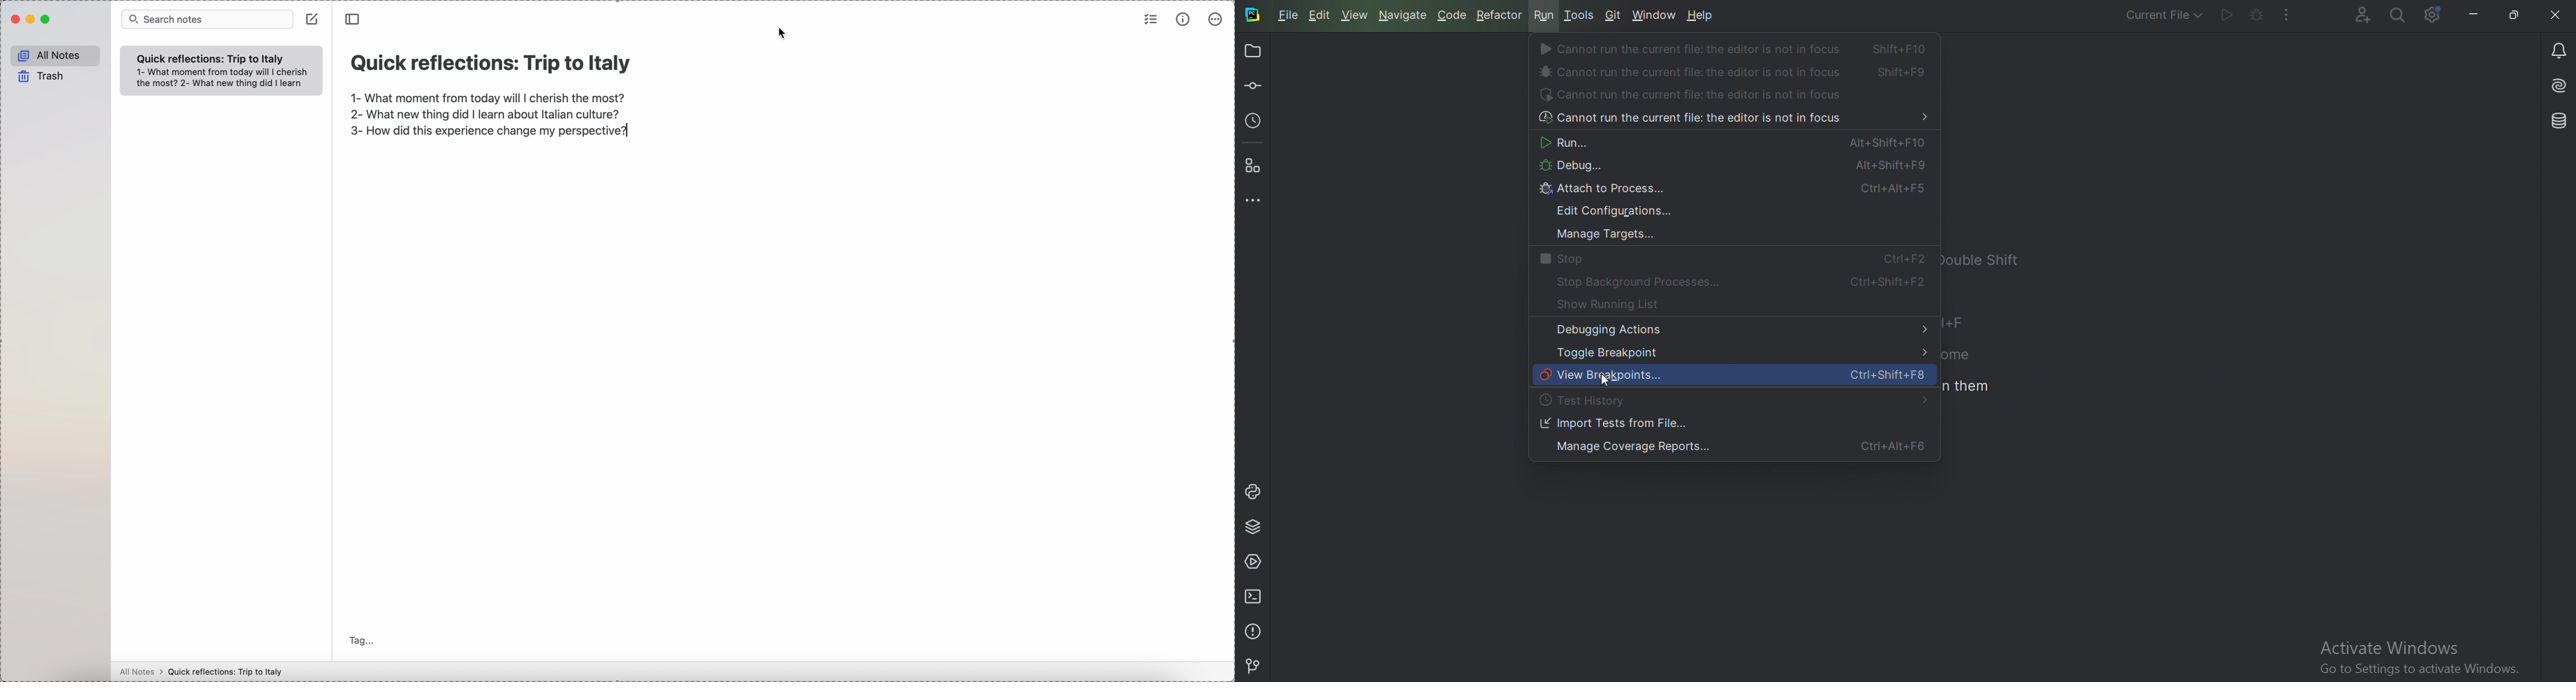  Describe the element at coordinates (138, 672) in the screenshot. I see `all notes` at that location.